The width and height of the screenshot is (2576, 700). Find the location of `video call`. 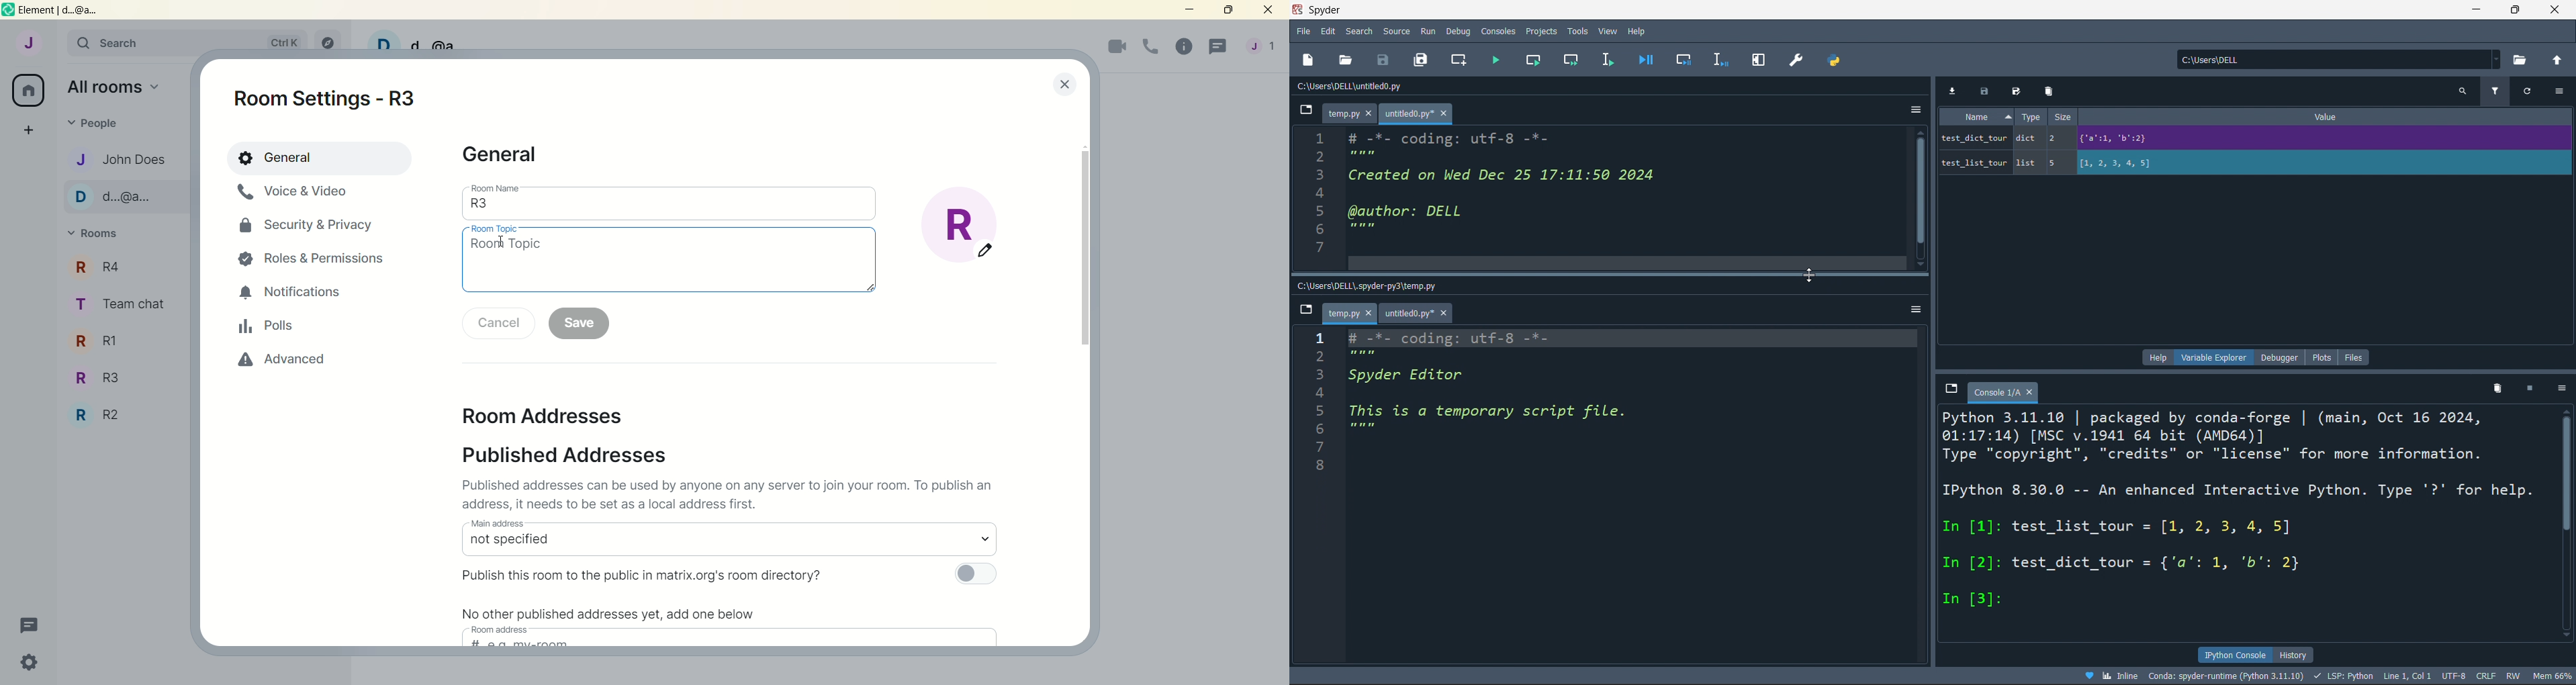

video call is located at coordinates (1113, 47).